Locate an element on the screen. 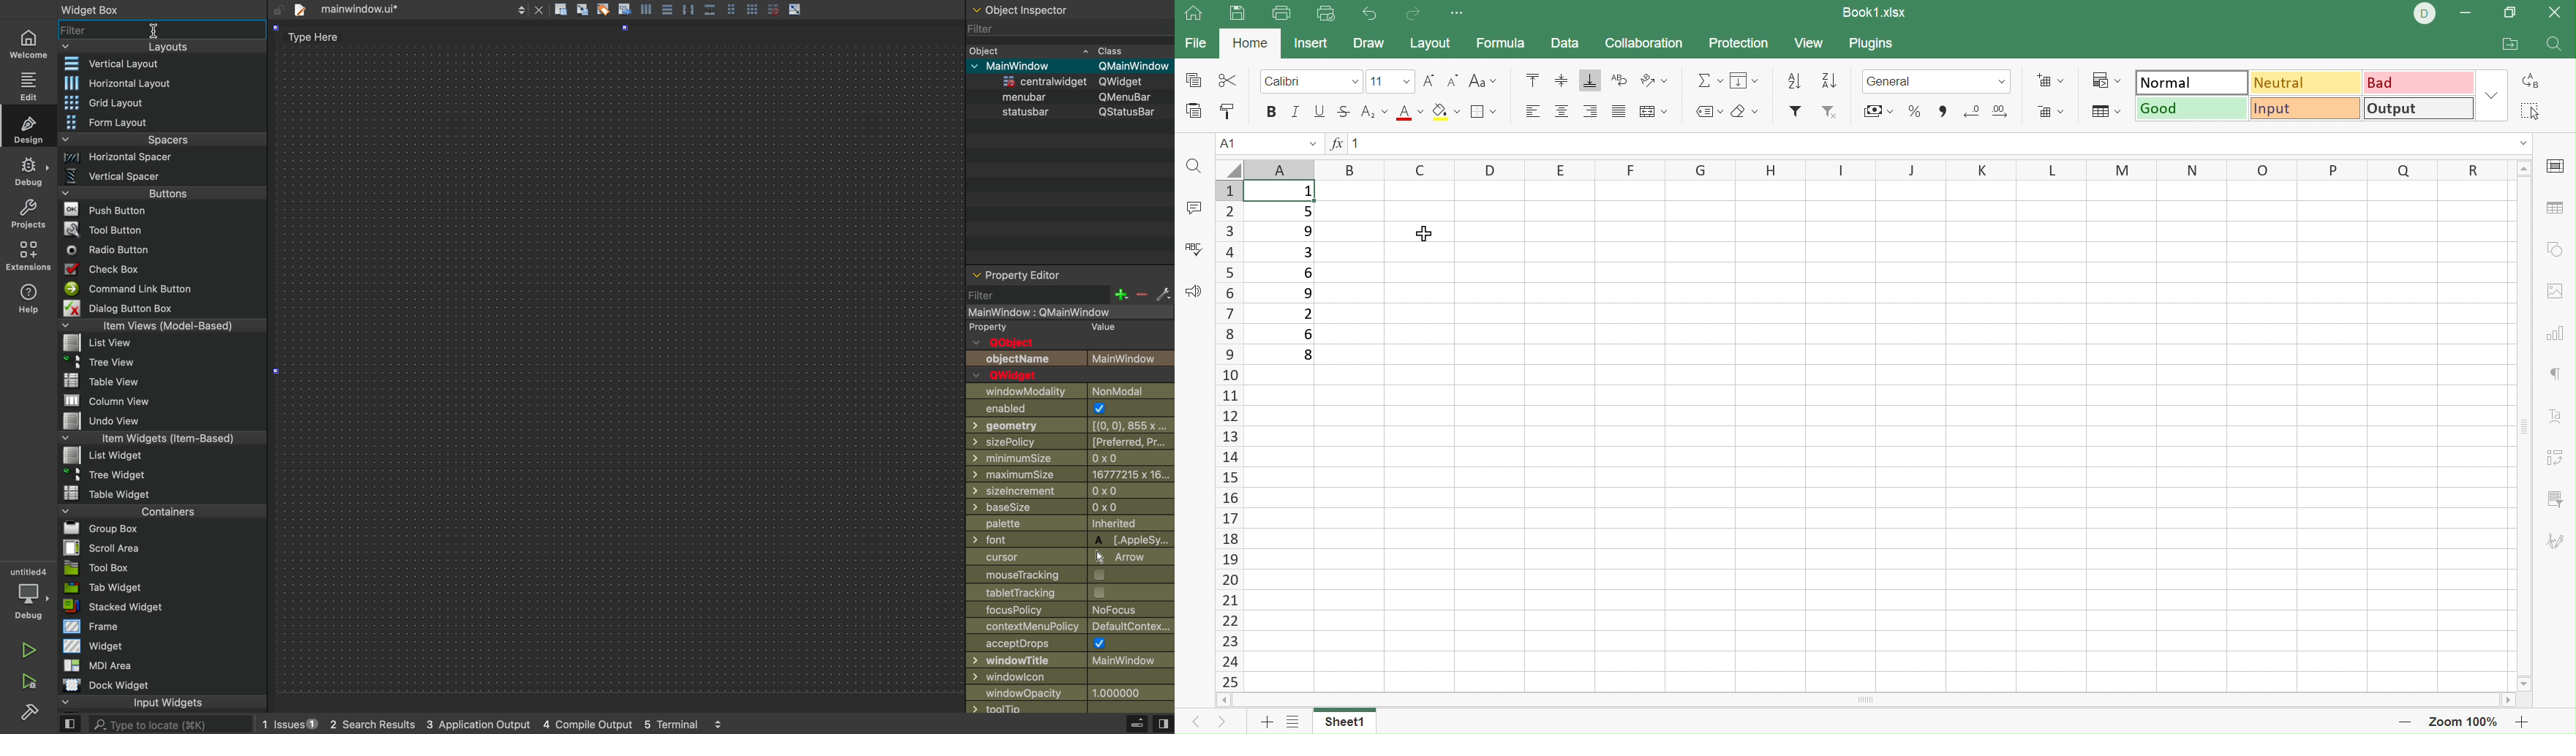 This screenshot has height=756, width=2576. 1 is located at coordinates (1308, 194).